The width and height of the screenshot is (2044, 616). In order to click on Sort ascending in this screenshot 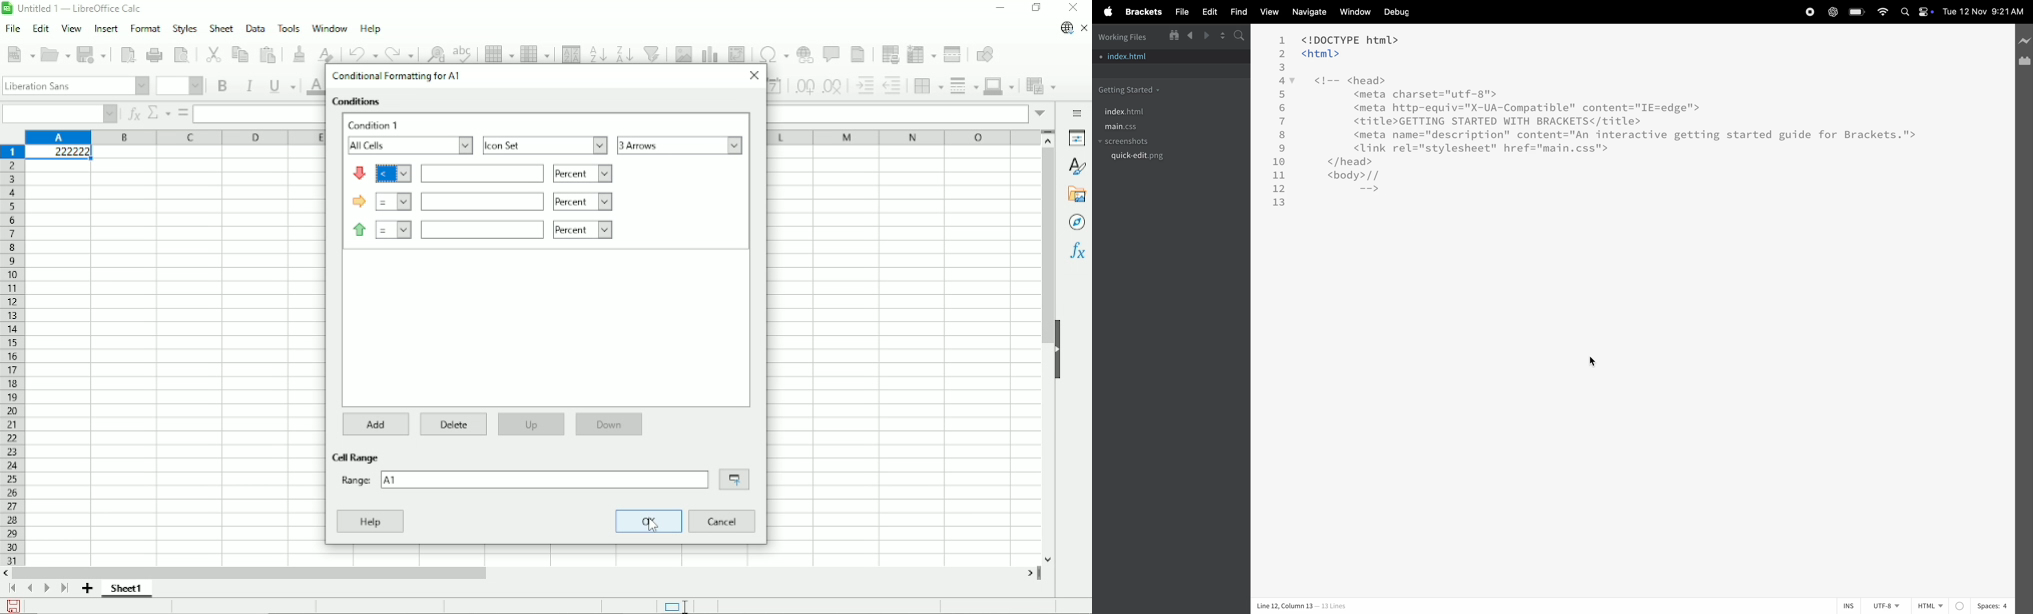, I will do `click(597, 51)`.